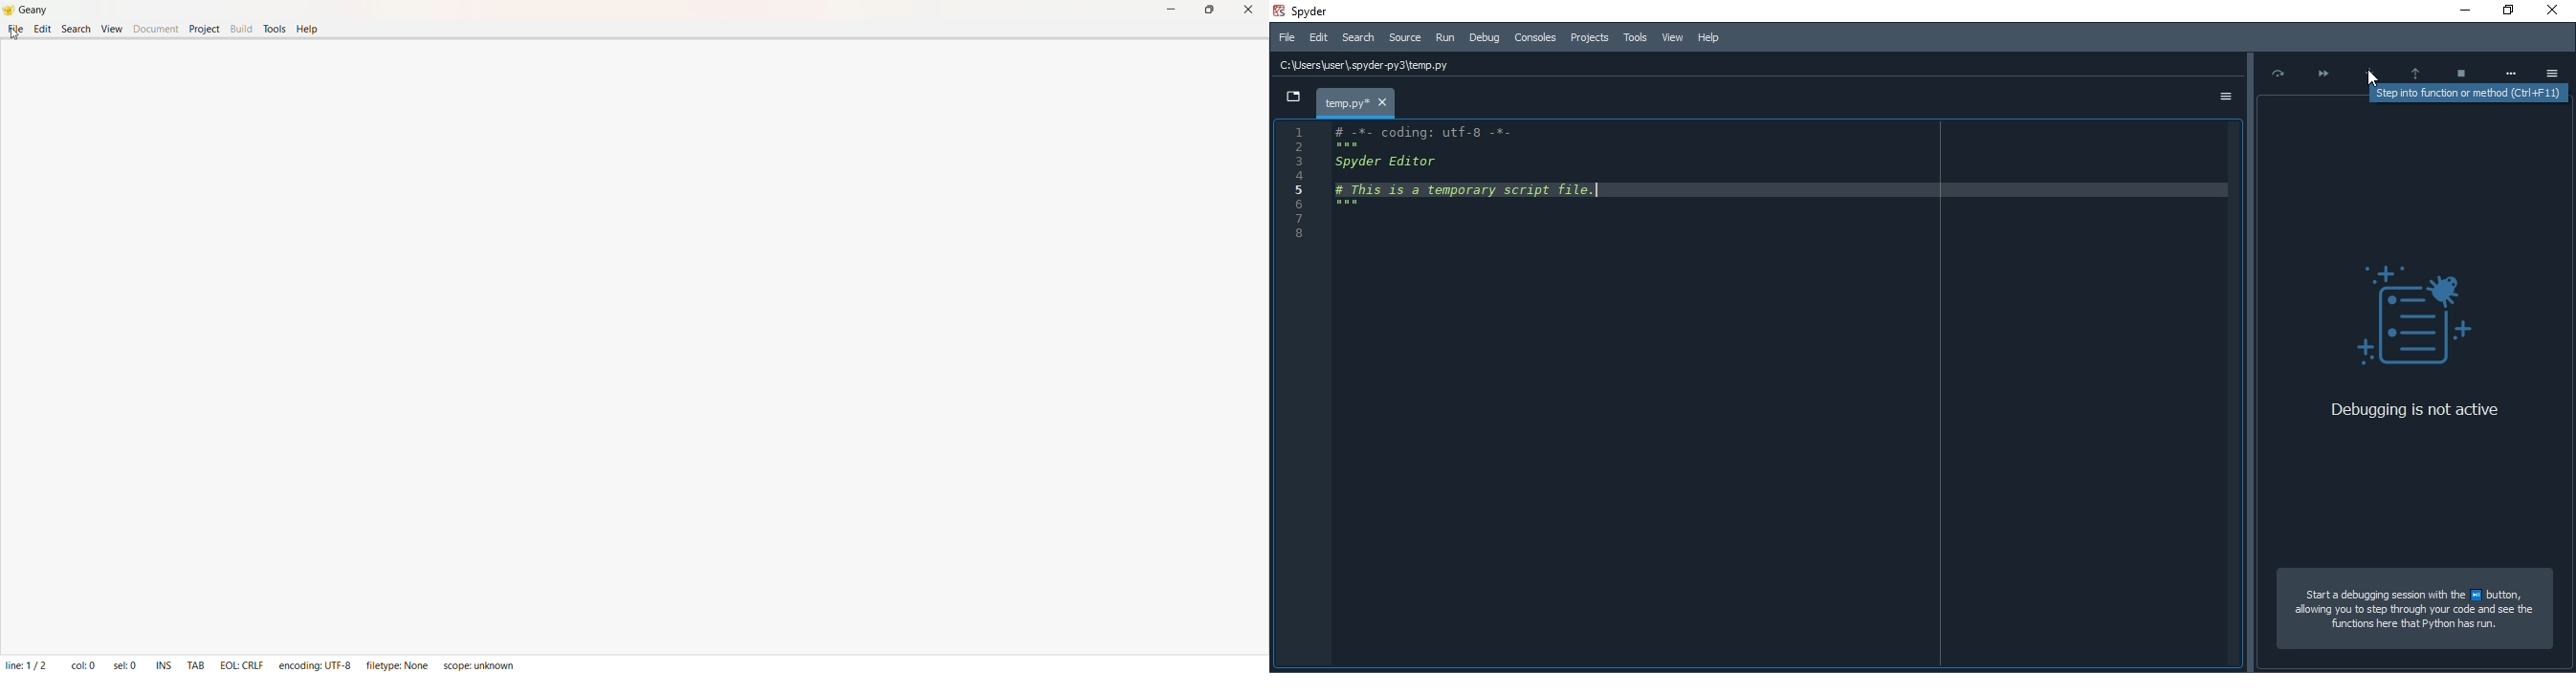 This screenshot has width=2576, height=700. I want to click on Line numbers, so click(1290, 185).